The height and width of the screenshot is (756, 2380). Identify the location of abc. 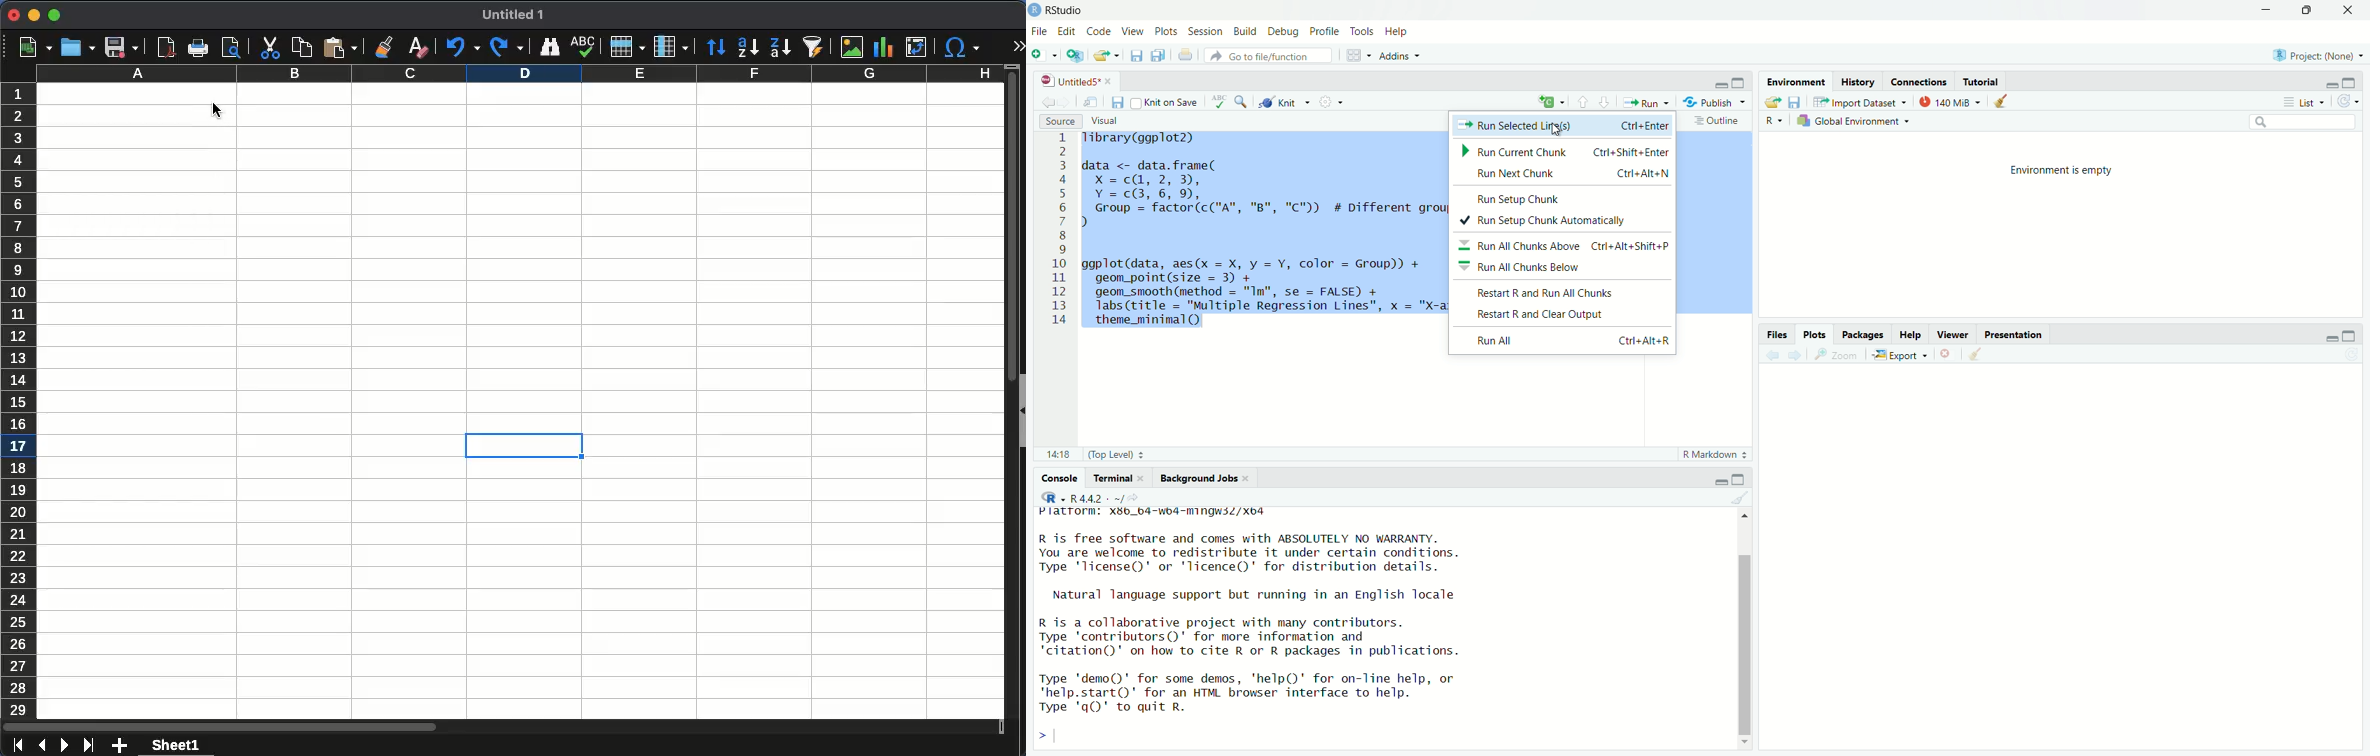
(1216, 102).